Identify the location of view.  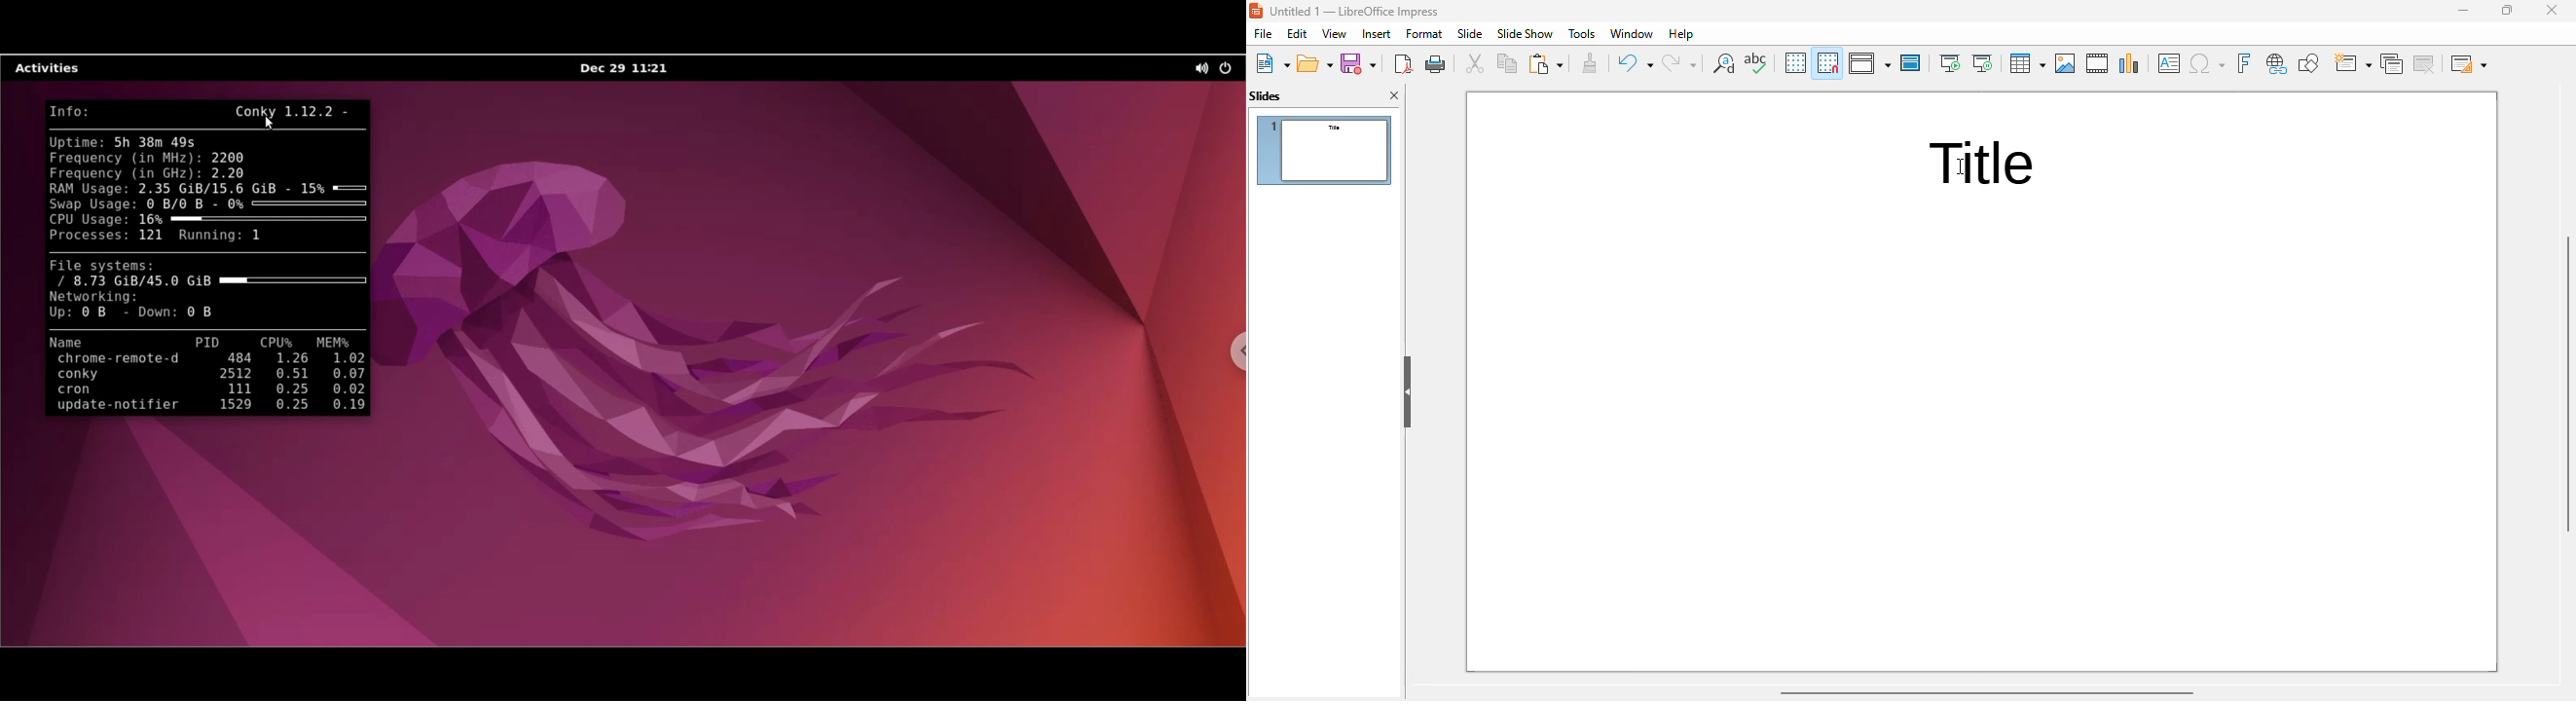
(1334, 33).